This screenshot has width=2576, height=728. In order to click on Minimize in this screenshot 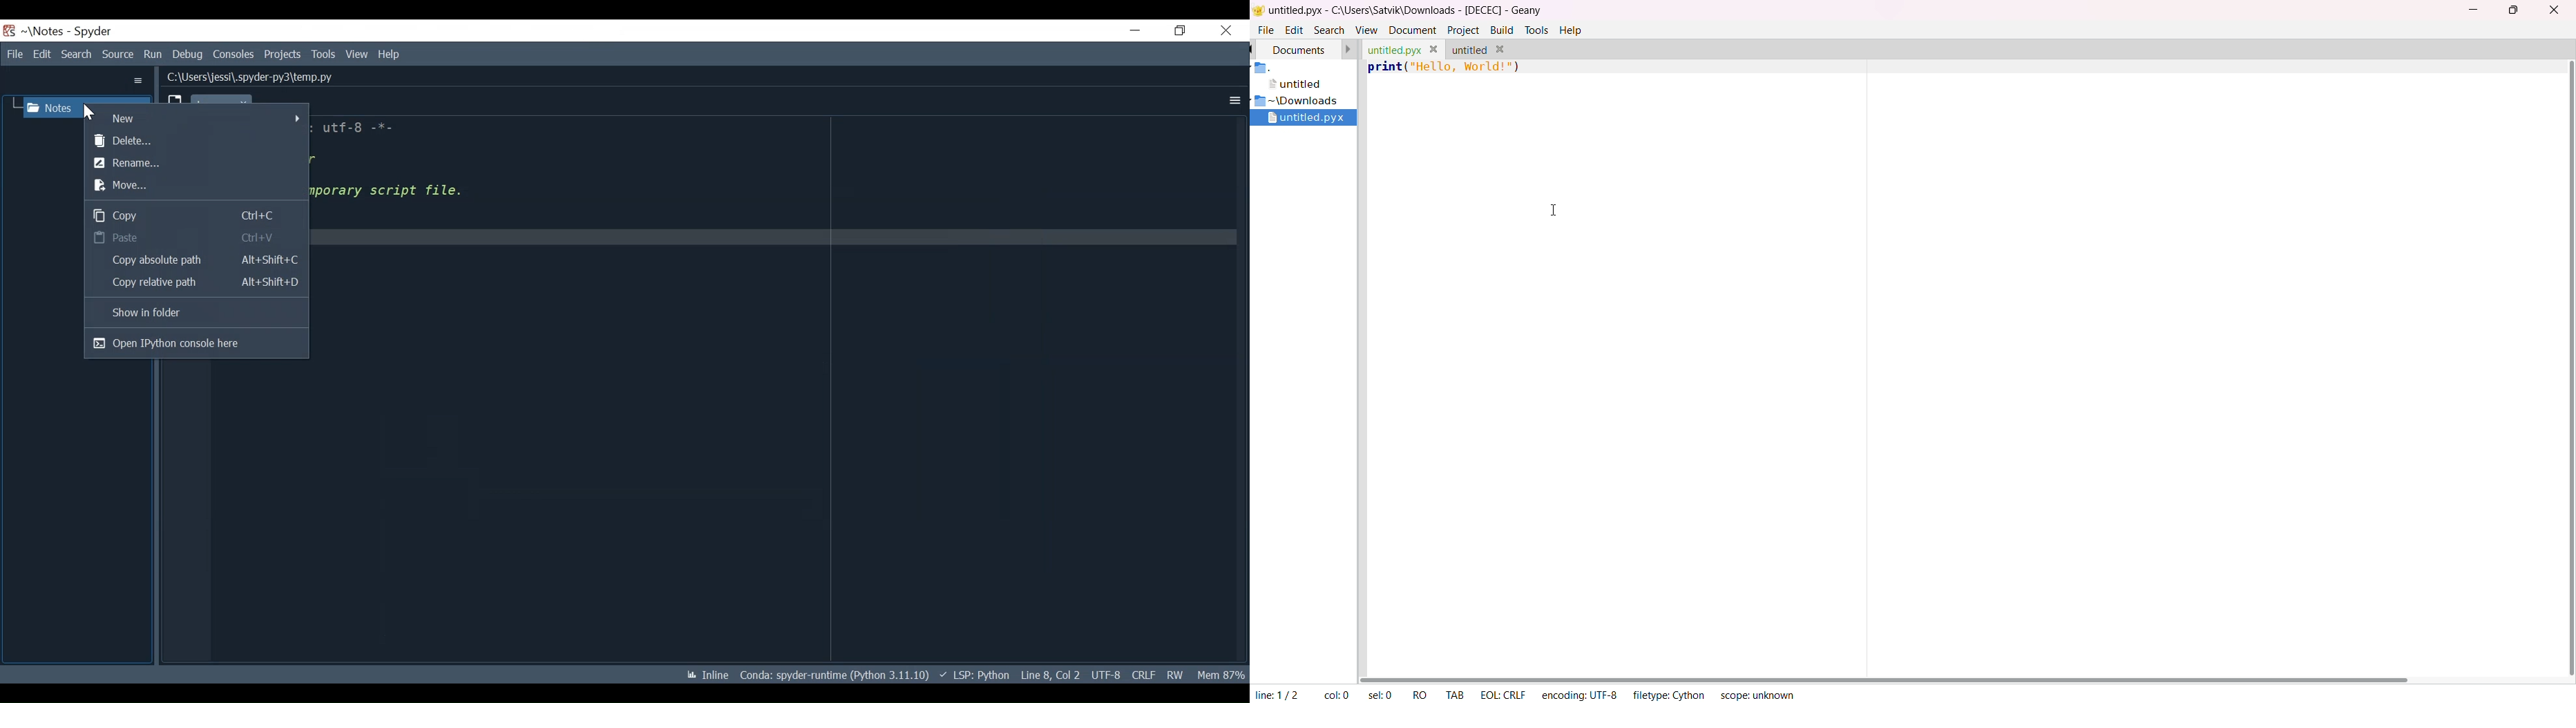, I will do `click(1135, 29)`.